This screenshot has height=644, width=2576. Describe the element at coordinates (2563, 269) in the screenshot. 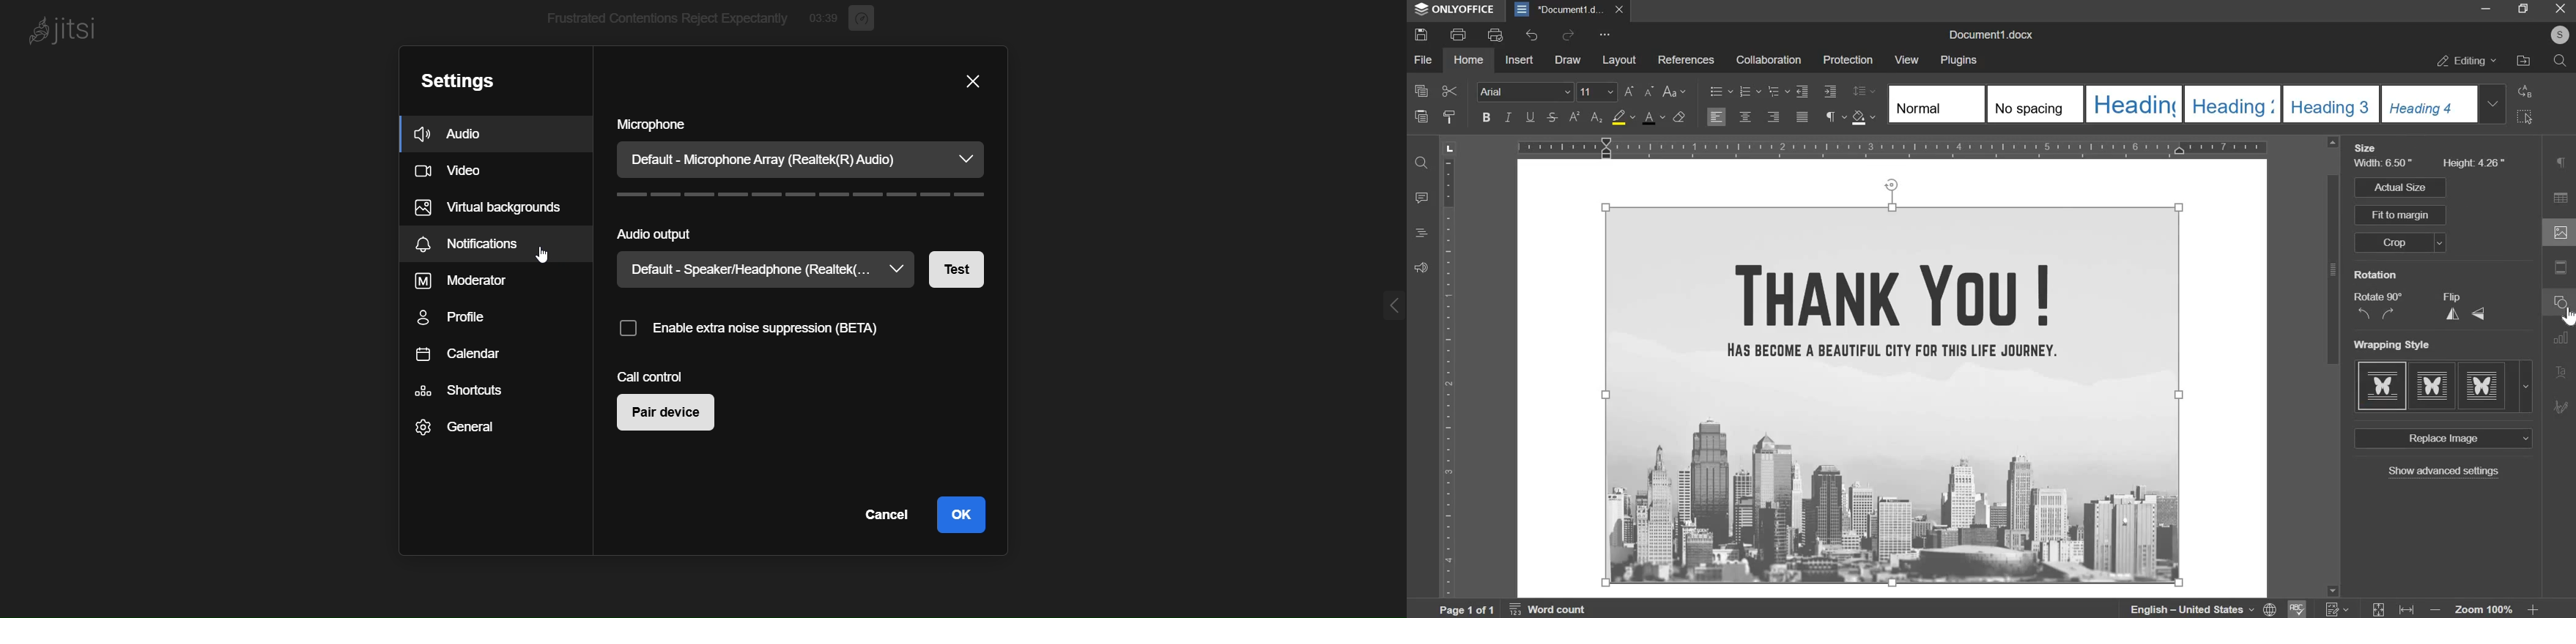

I see `Headers & Footers` at that location.